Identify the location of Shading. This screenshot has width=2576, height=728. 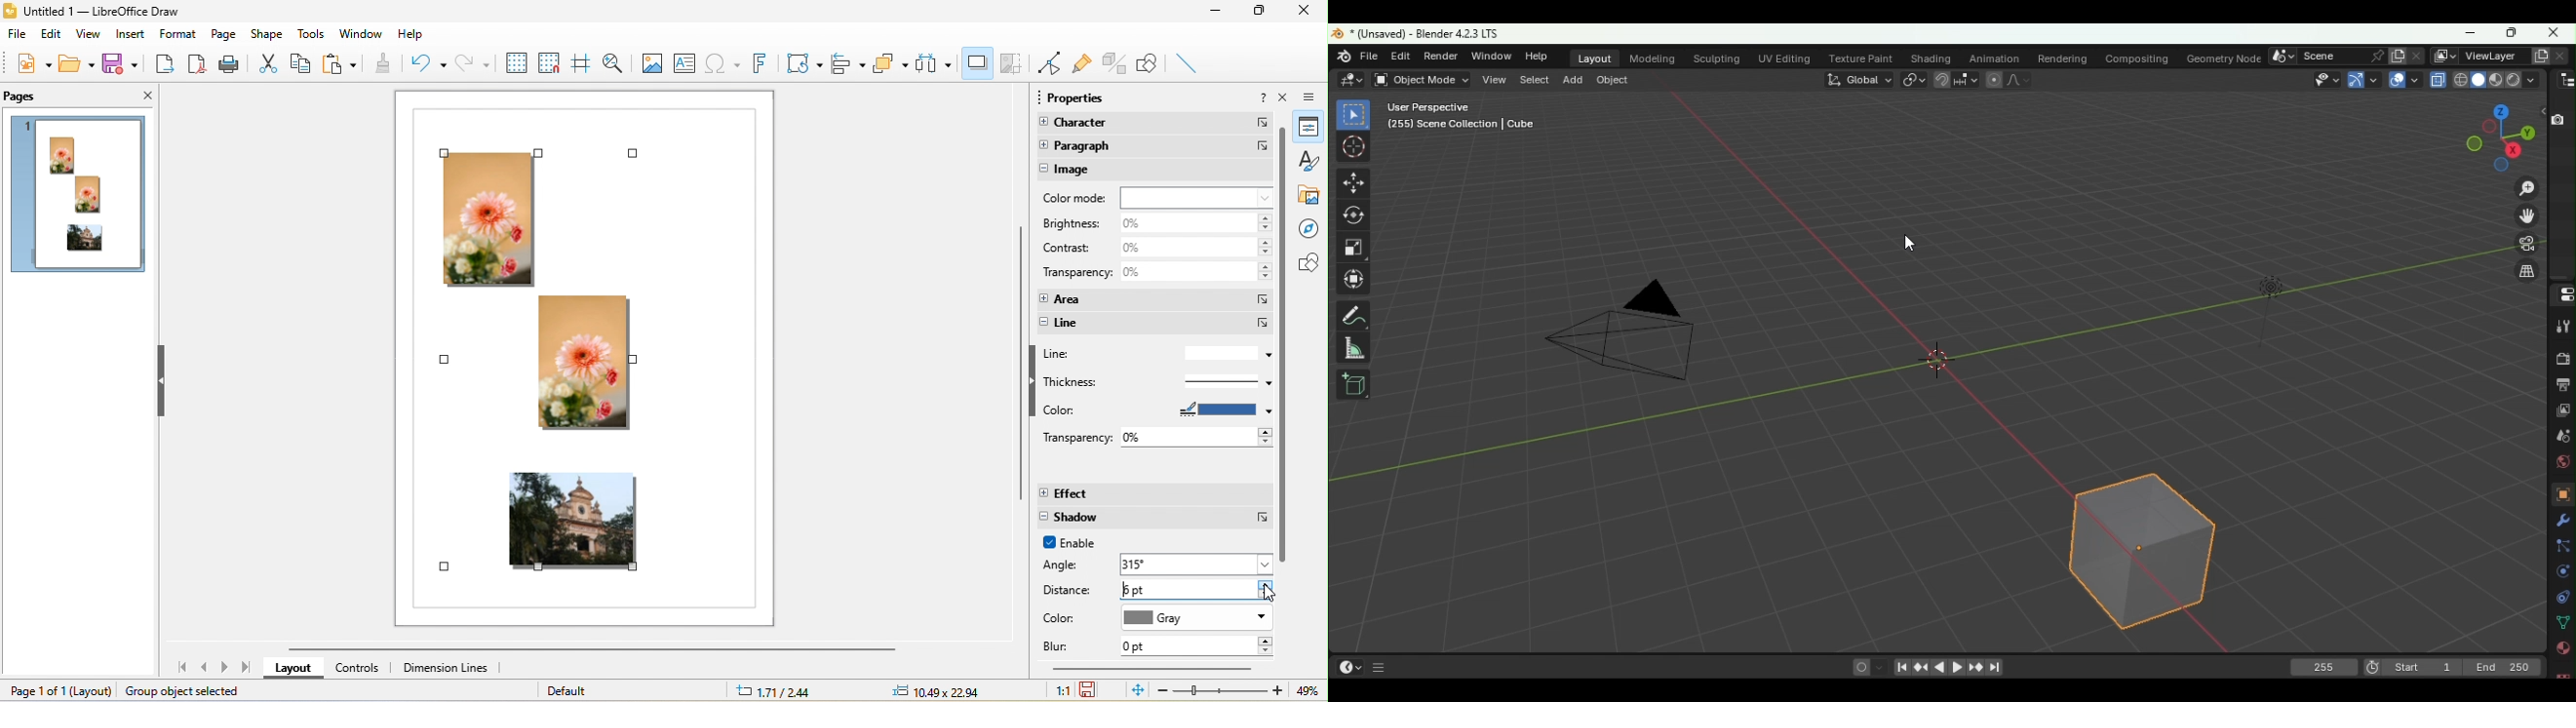
(2531, 80).